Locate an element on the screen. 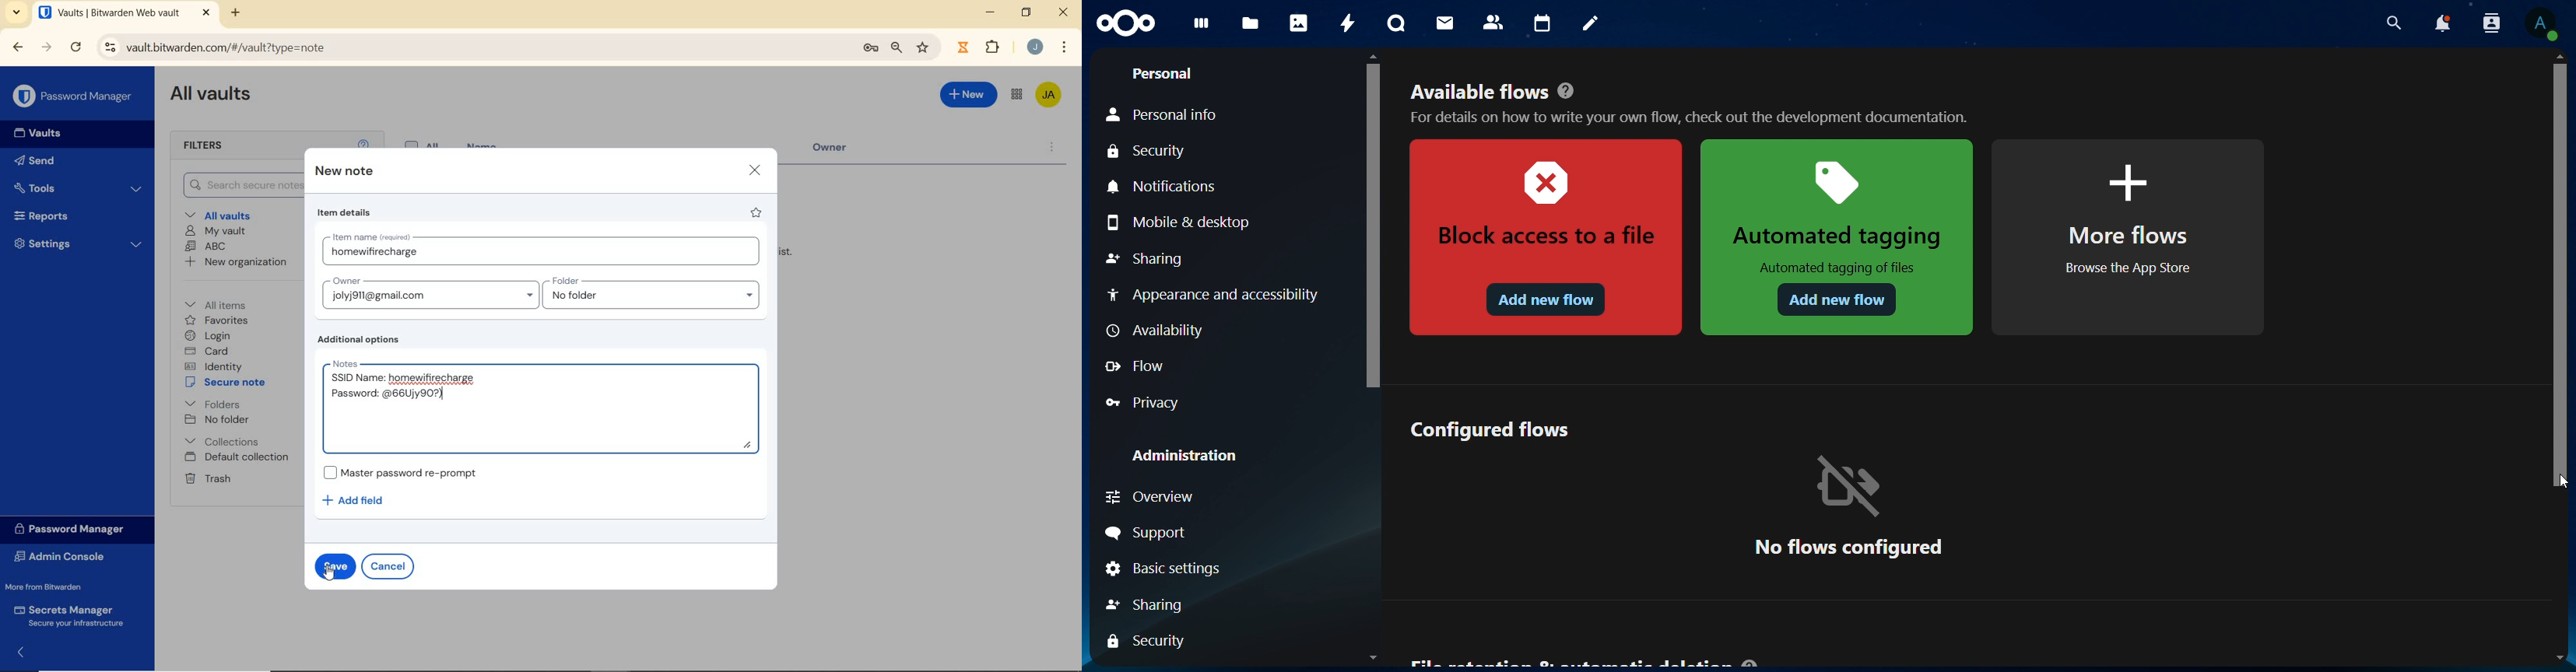  icon is located at coordinates (1128, 24).